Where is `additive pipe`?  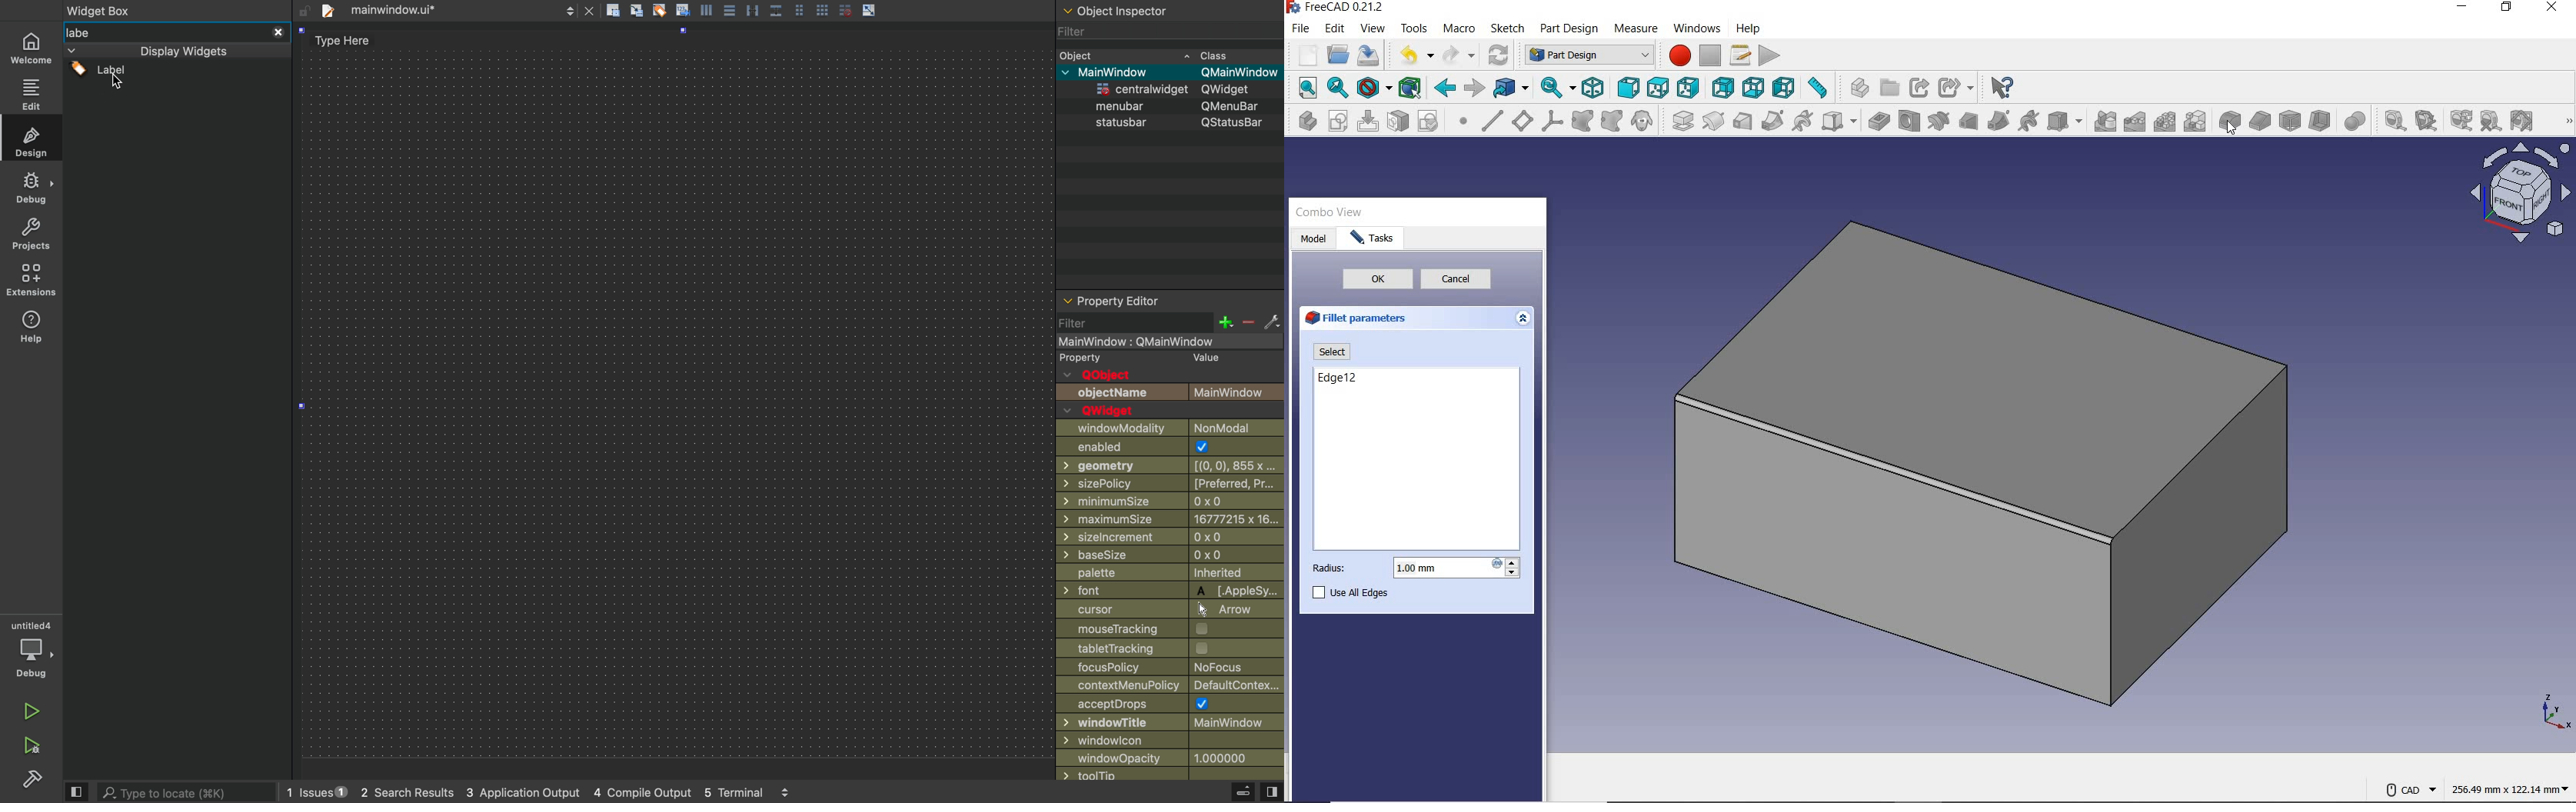 additive pipe is located at coordinates (1775, 122).